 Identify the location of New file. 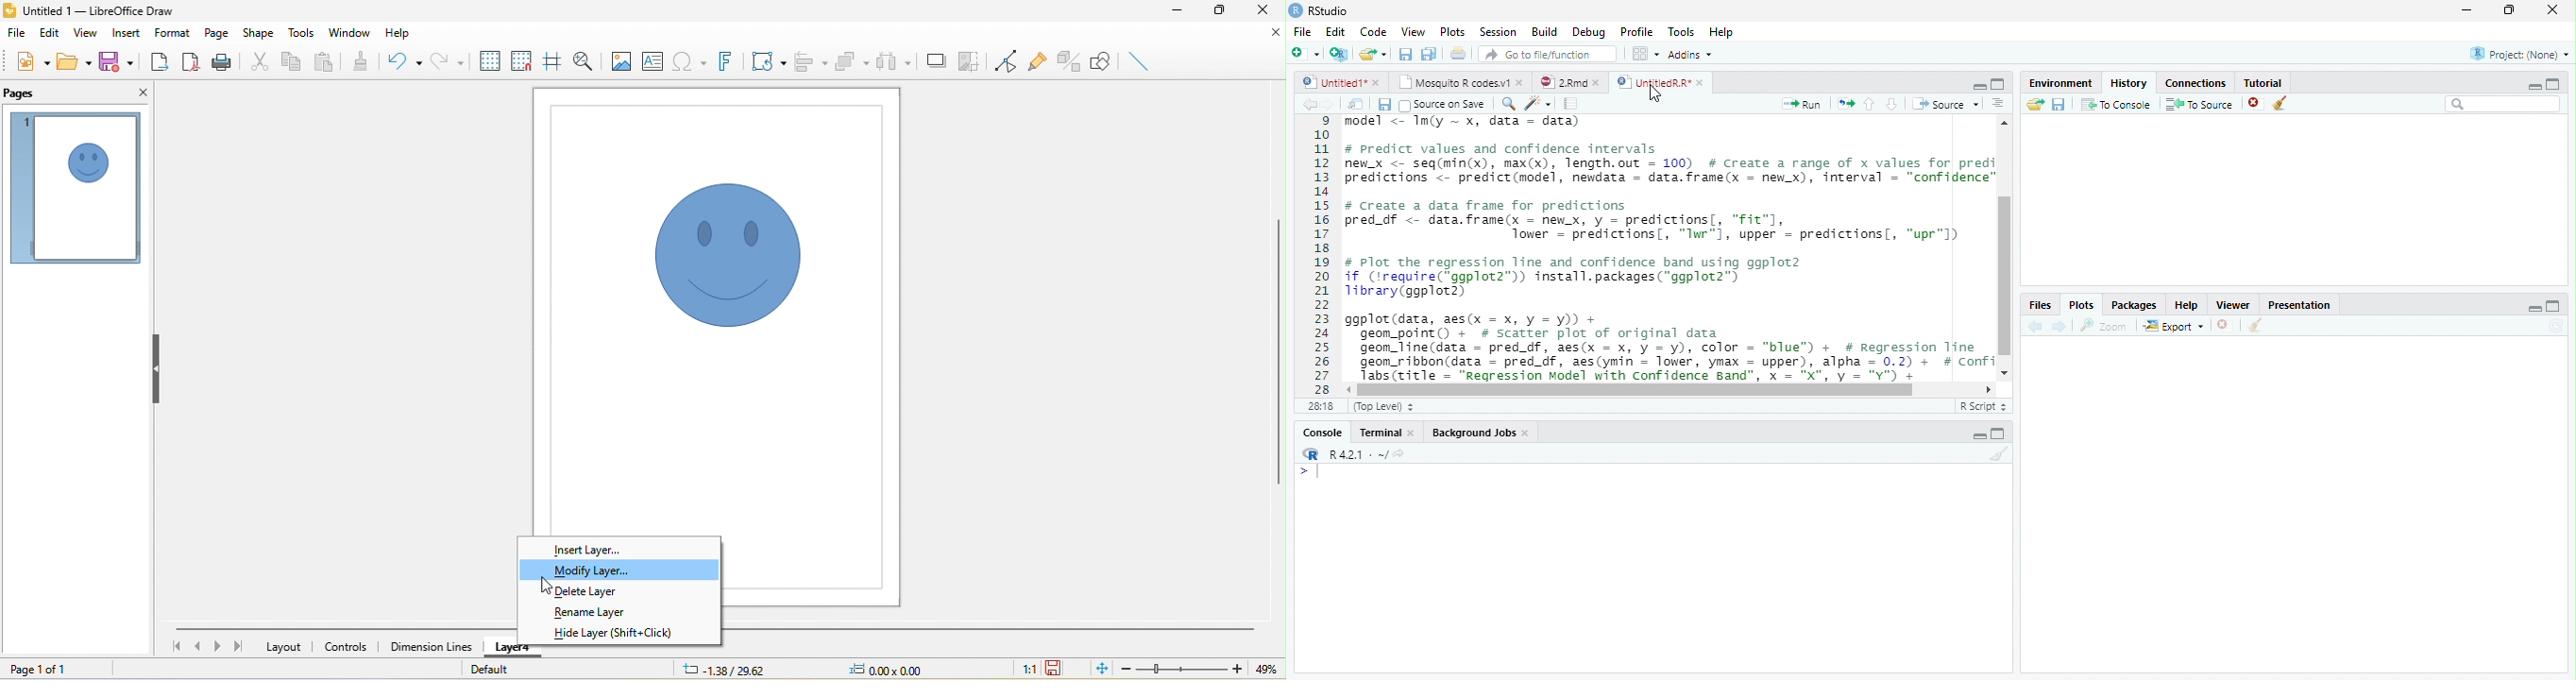
(1305, 54).